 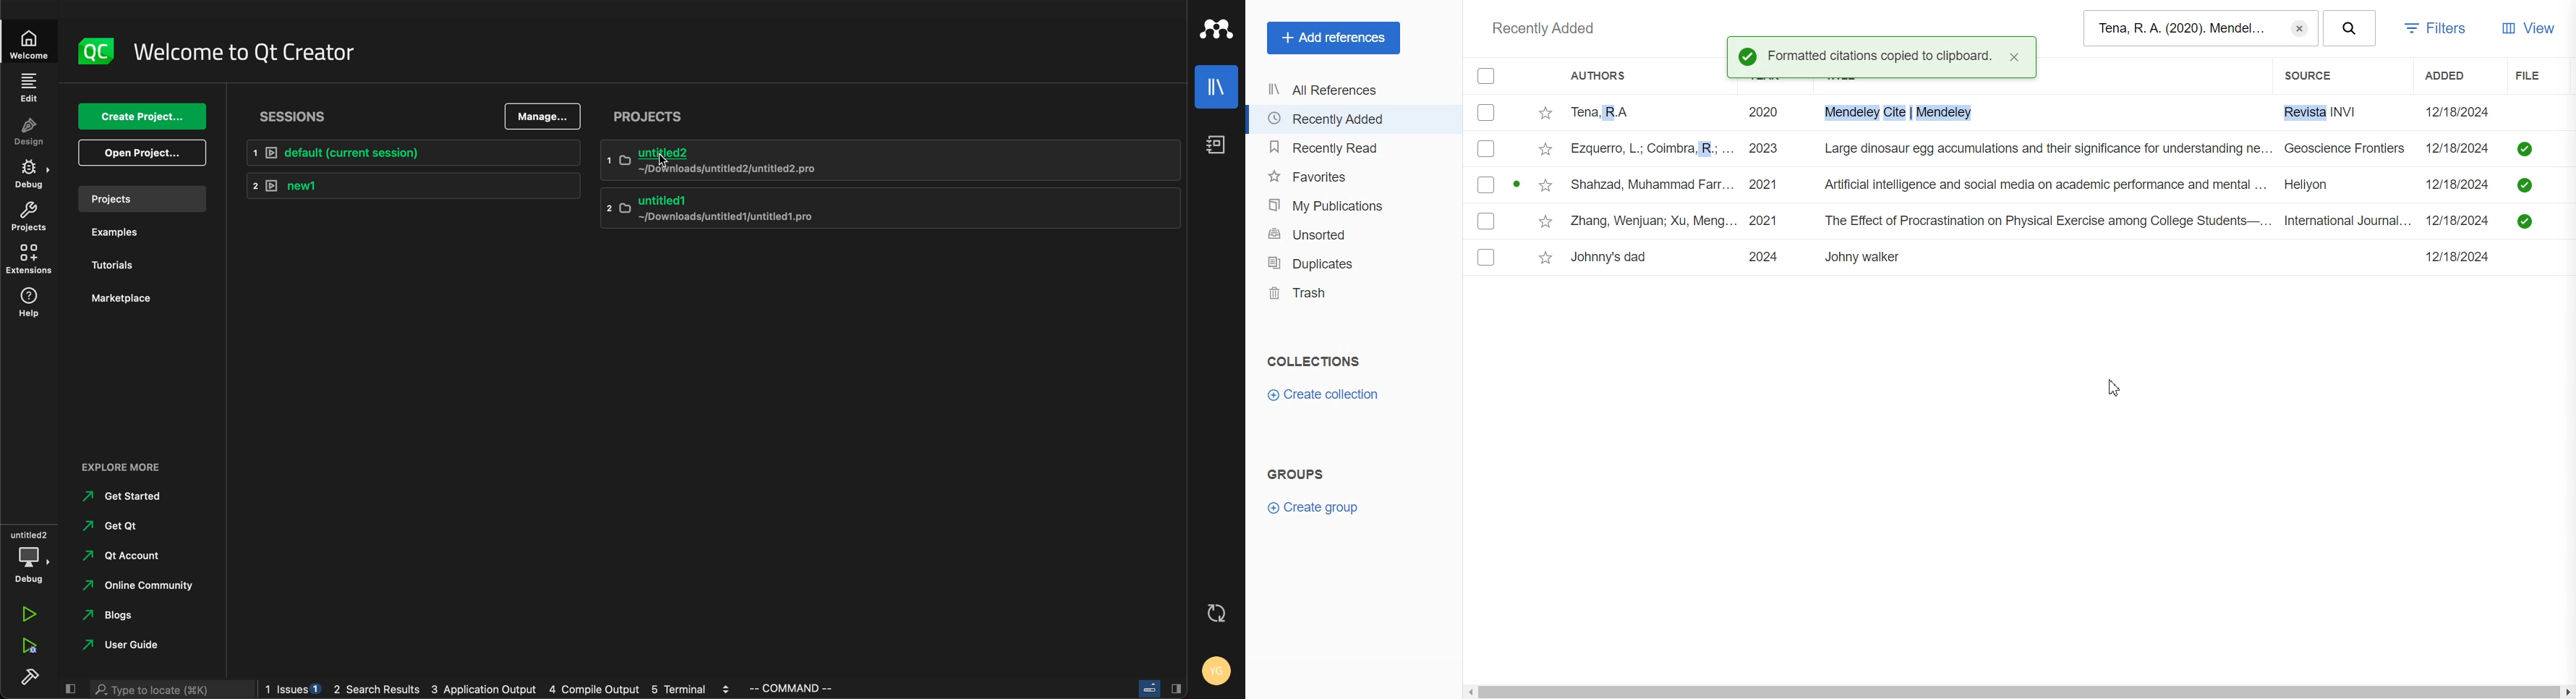 What do you see at coordinates (31, 556) in the screenshot?
I see `debug` at bounding box center [31, 556].